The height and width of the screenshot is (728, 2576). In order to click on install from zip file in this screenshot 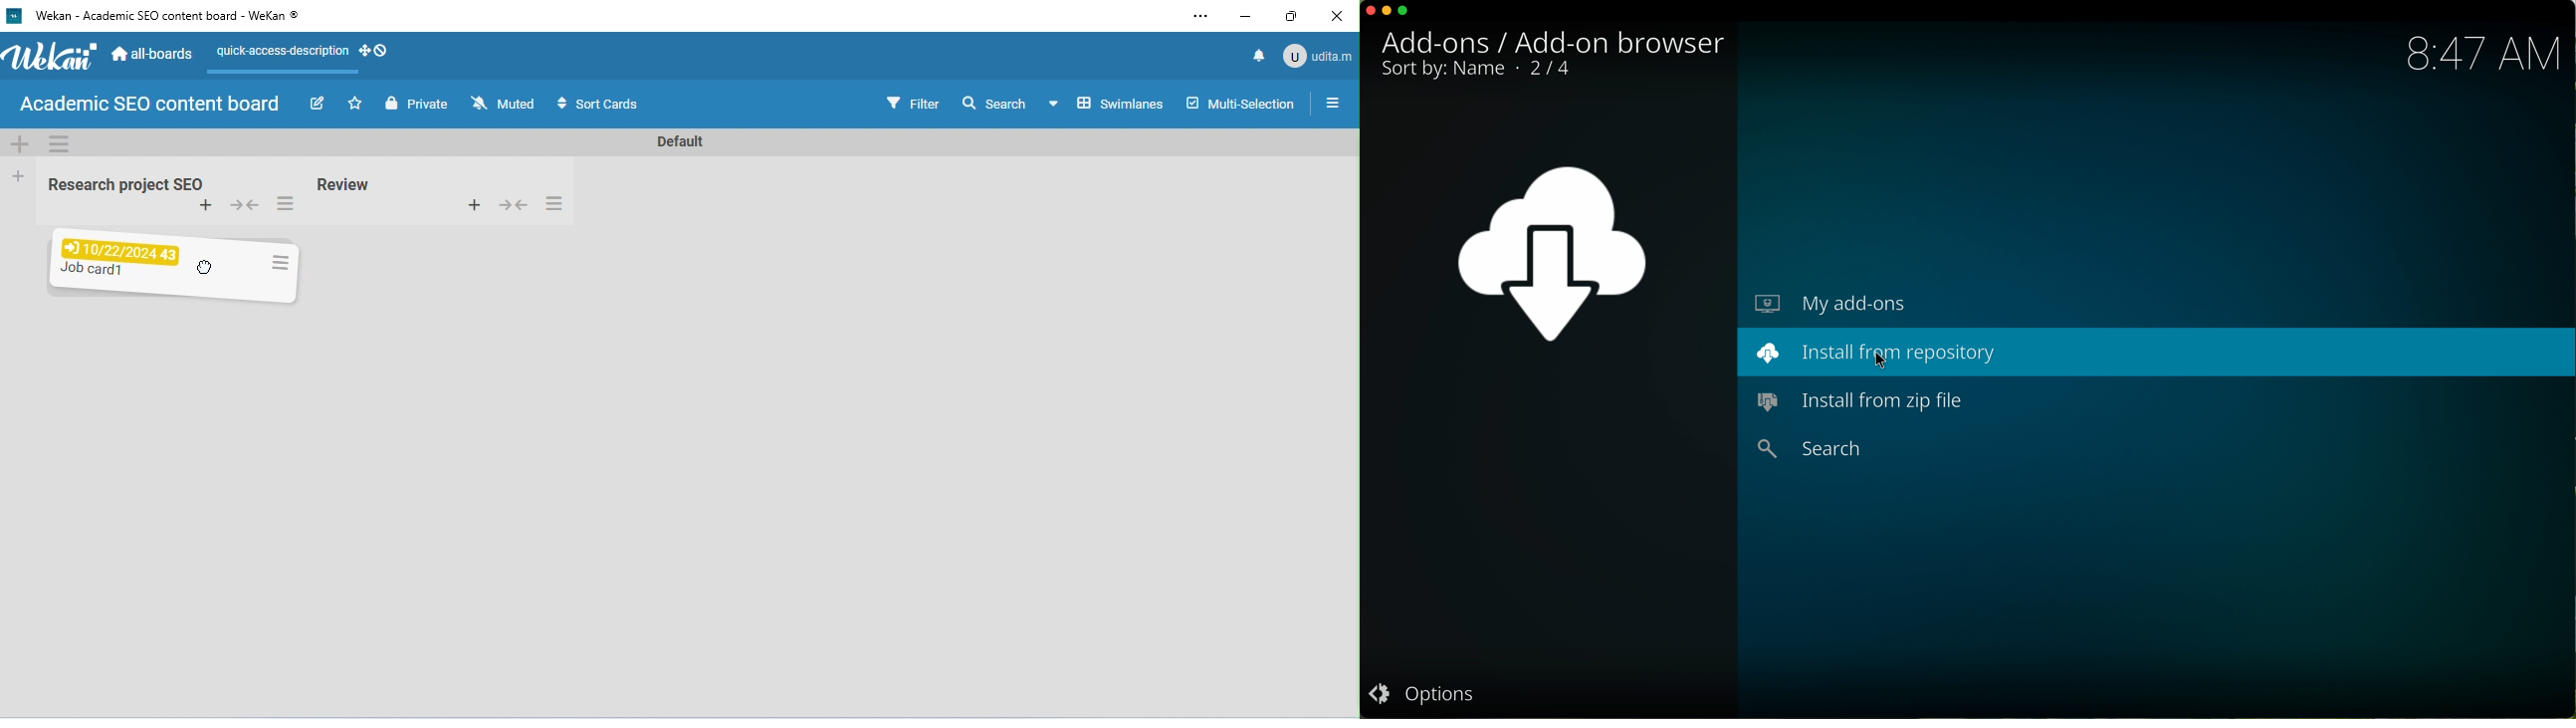, I will do `click(1861, 405)`.